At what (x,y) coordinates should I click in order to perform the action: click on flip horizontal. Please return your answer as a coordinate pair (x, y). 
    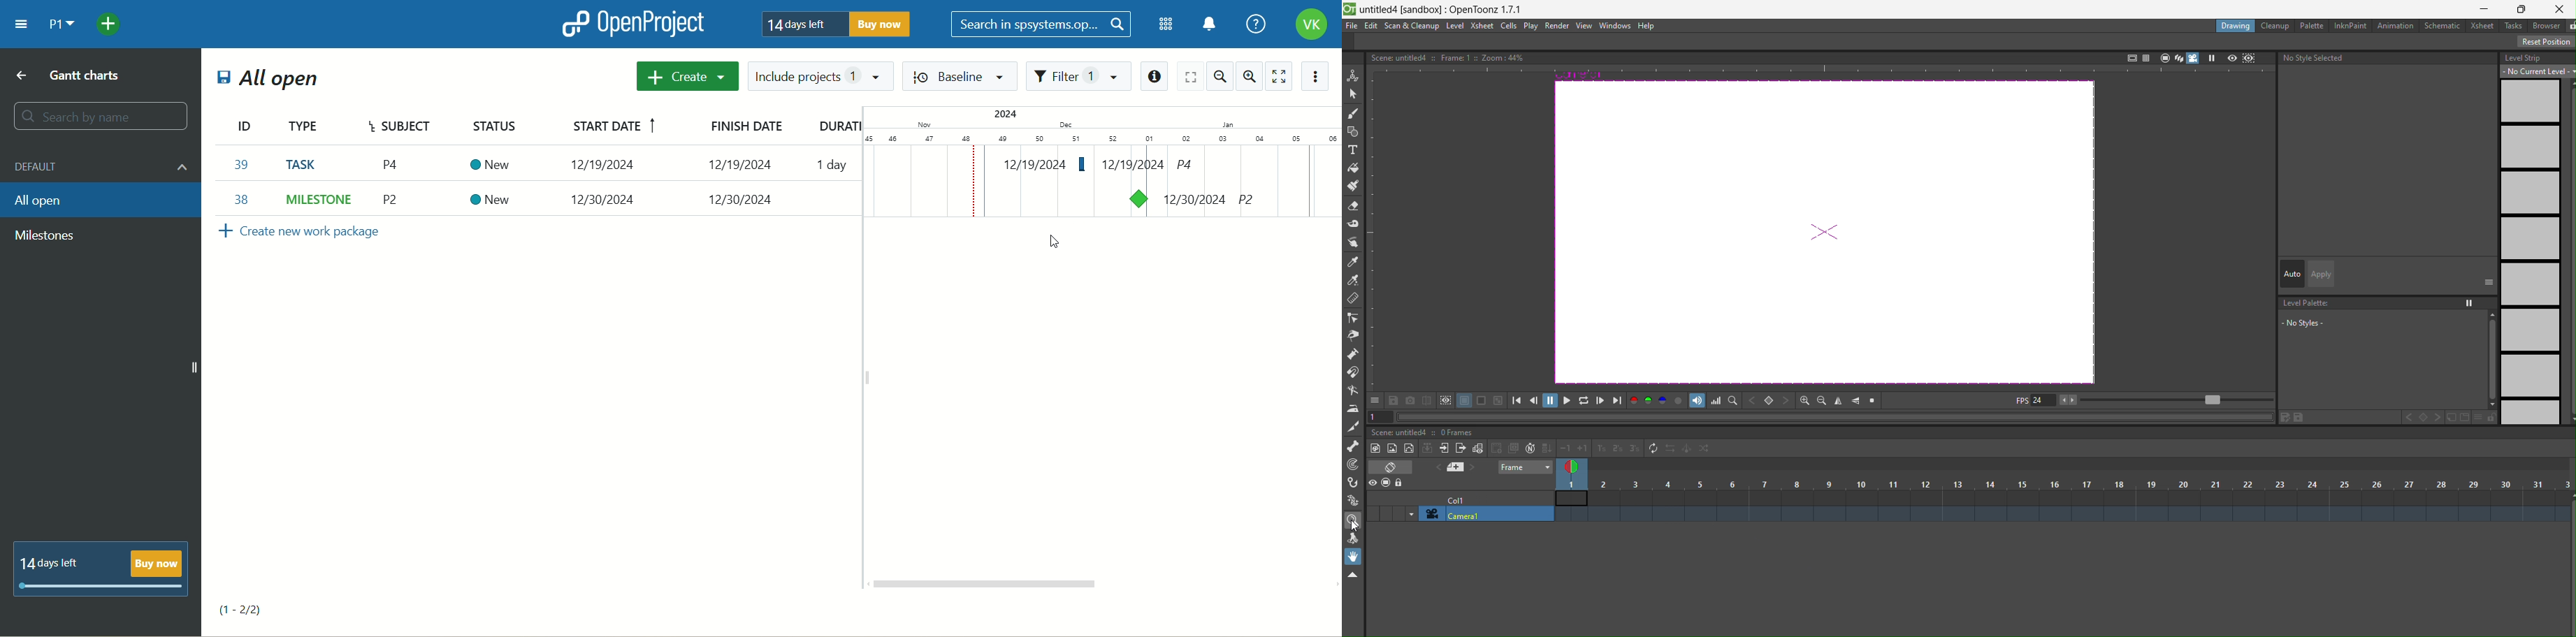
    Looking at the image, I should click on (1857, 401).